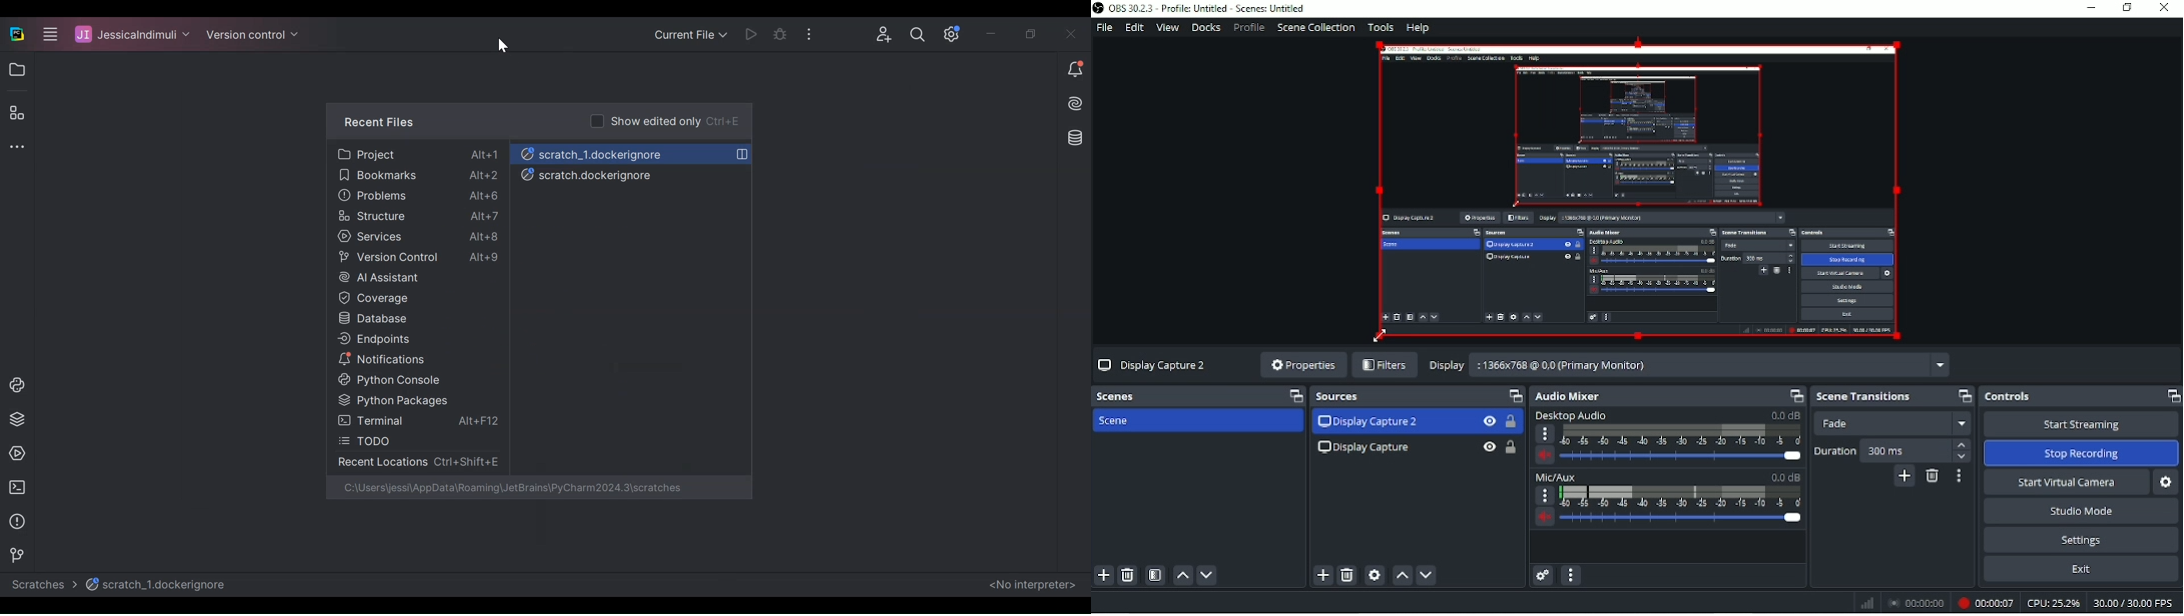 This screenshot has width=2184, height=616. What do you see at coordinates (1511, 422) in the screenshot?
I see `Lock` at bounding box center [1511, 422].